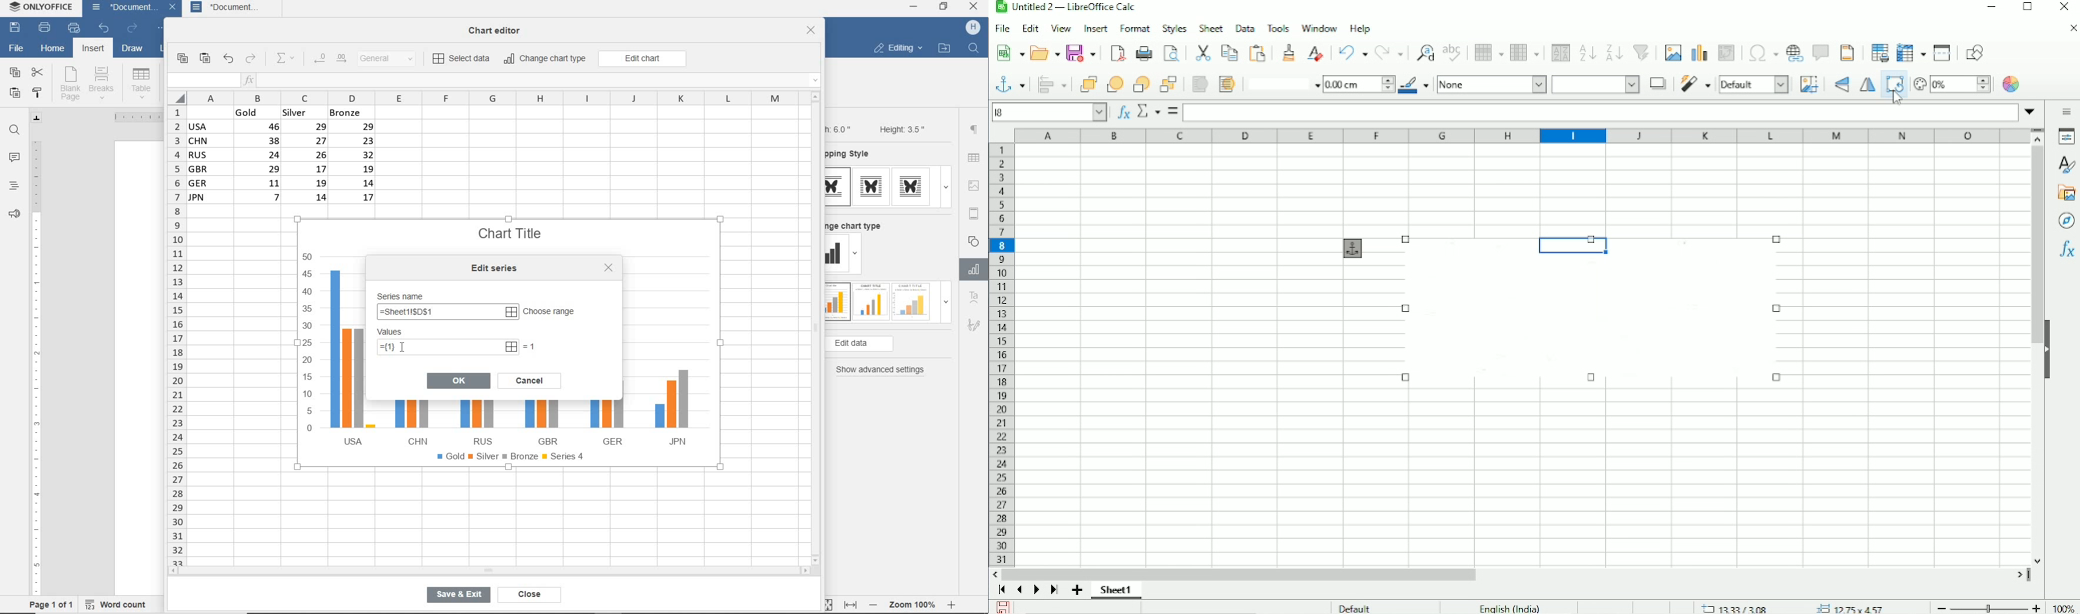 The image size is (2100, 616). Describe the element at coordinates (807, 571) in the screenshot. I see `scroll right` at that location.